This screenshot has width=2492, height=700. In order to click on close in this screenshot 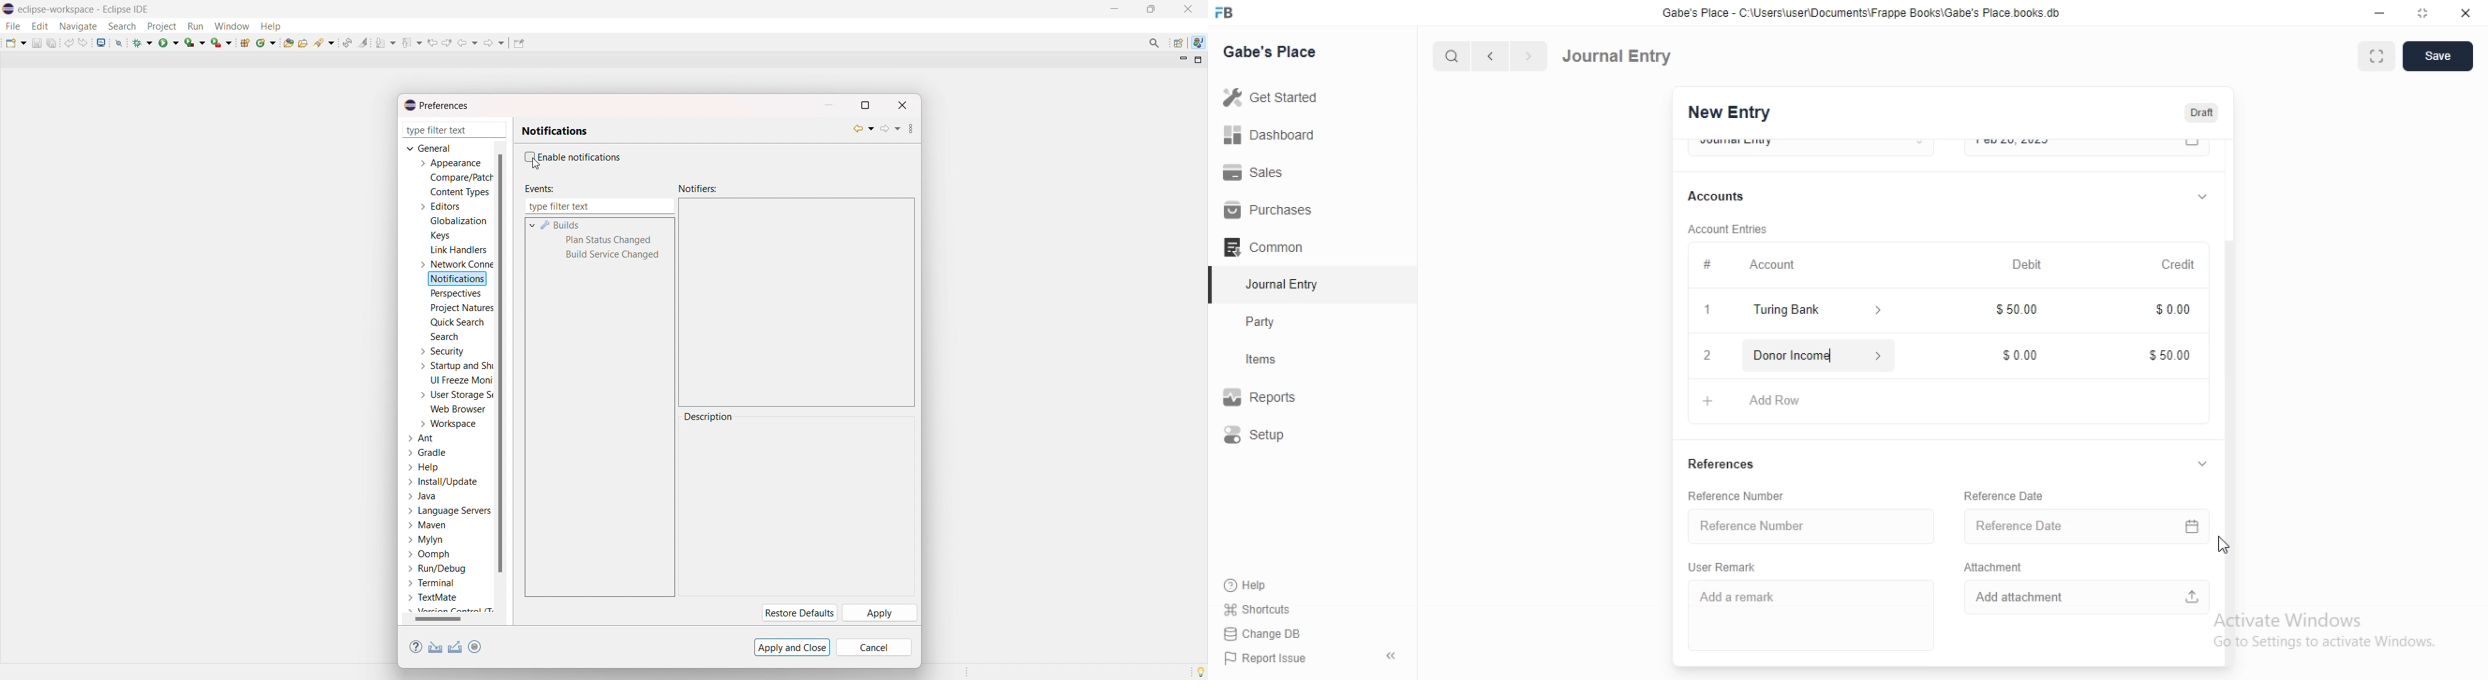, I will do `click(1706, 355)`.